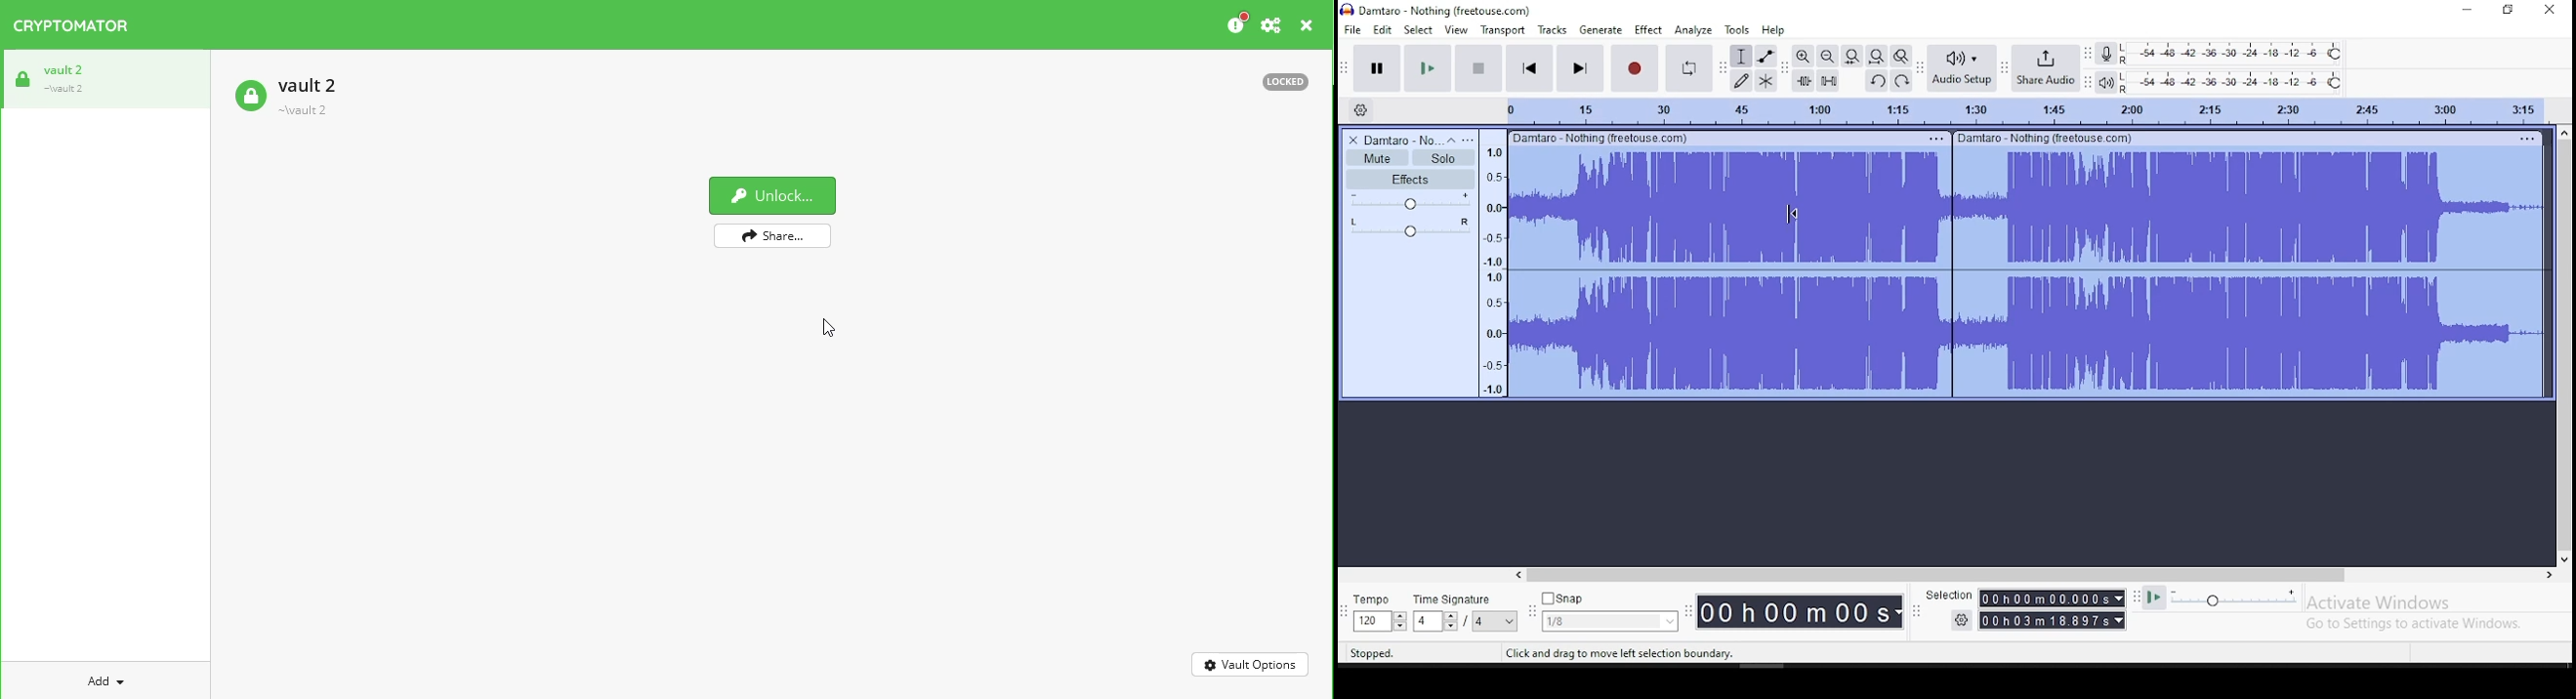 This screenshot has height=700, width=2576. I want to click on delete track, so click(1350, 141).